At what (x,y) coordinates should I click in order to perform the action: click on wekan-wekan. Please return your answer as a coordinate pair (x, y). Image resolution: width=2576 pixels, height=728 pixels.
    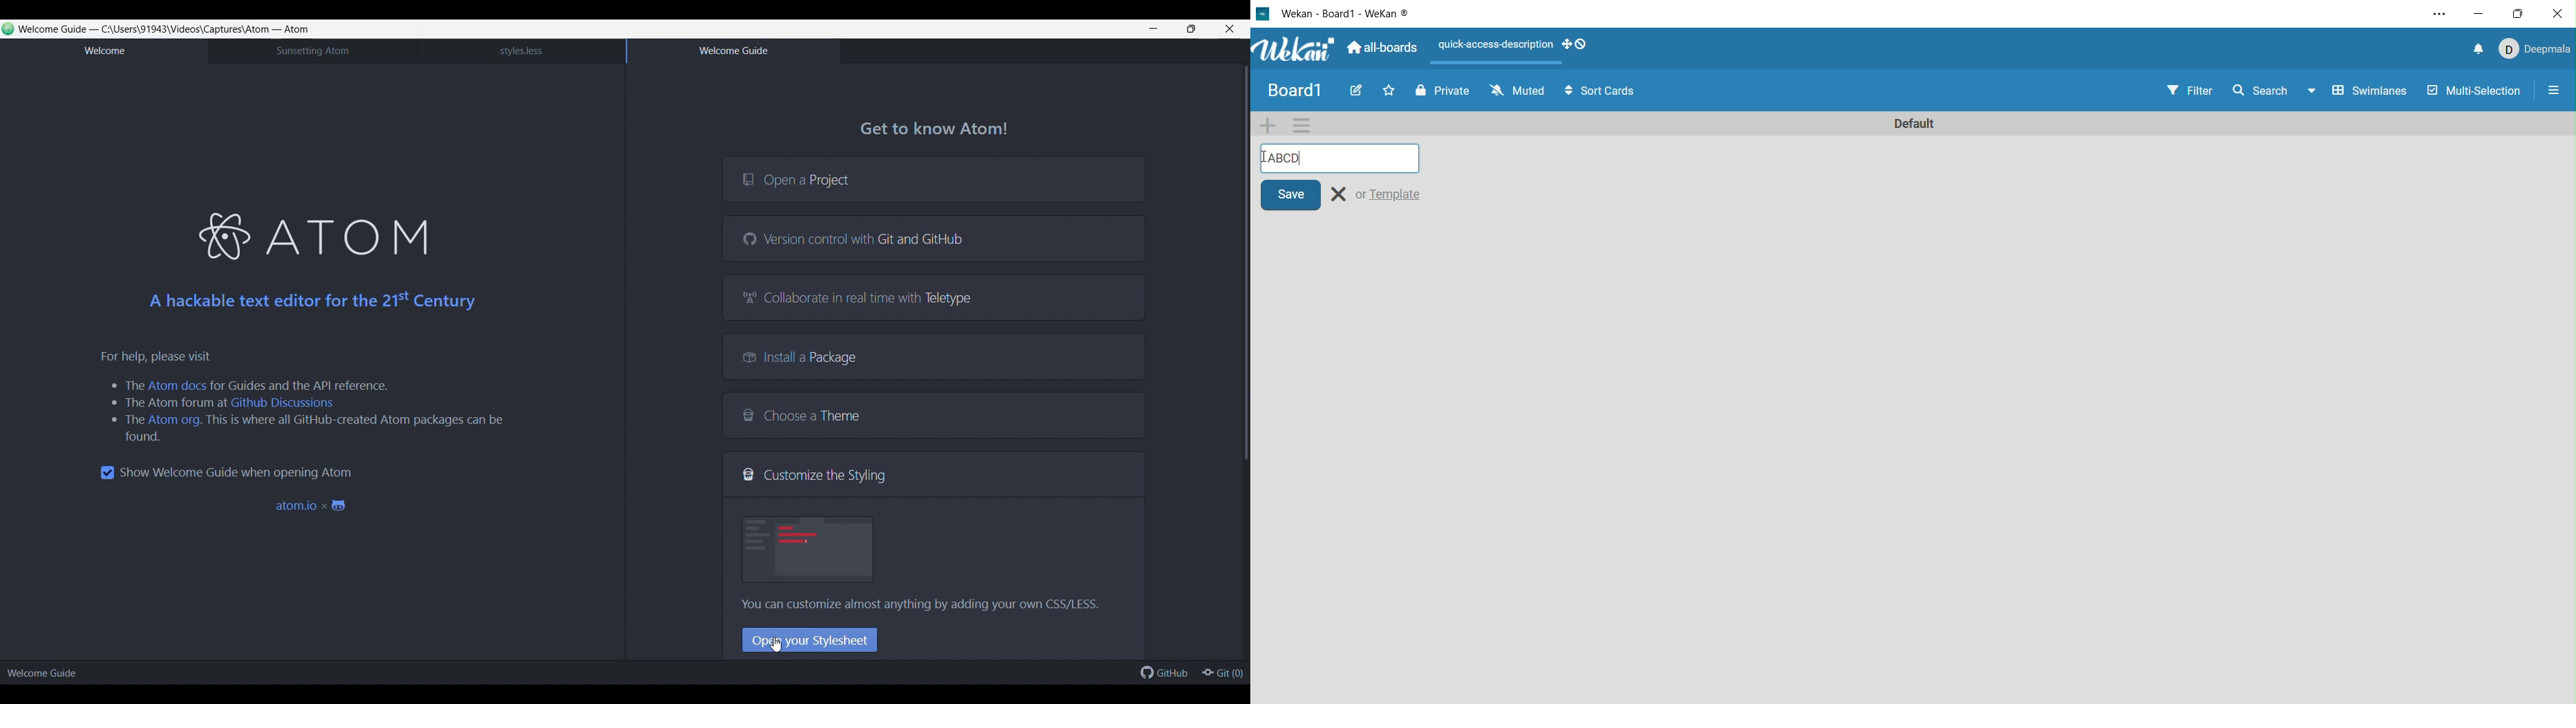
    Looking at the image, I should click on (1355, 14).